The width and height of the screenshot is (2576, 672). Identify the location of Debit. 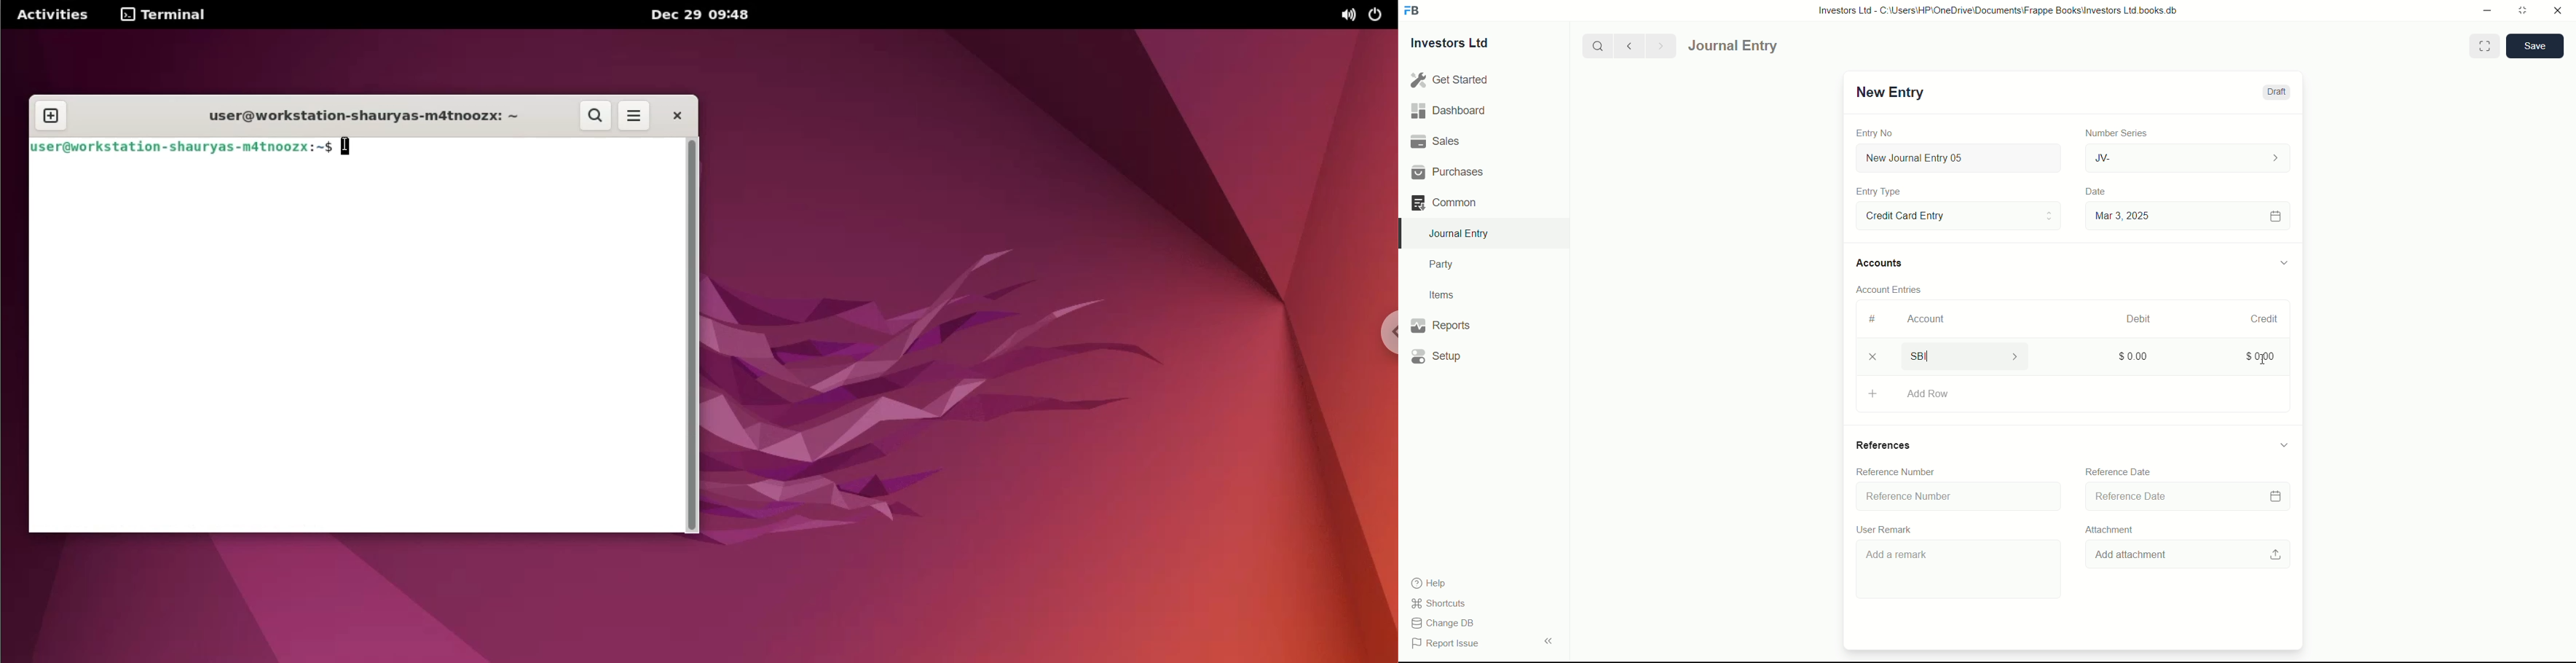
(2134, 319).